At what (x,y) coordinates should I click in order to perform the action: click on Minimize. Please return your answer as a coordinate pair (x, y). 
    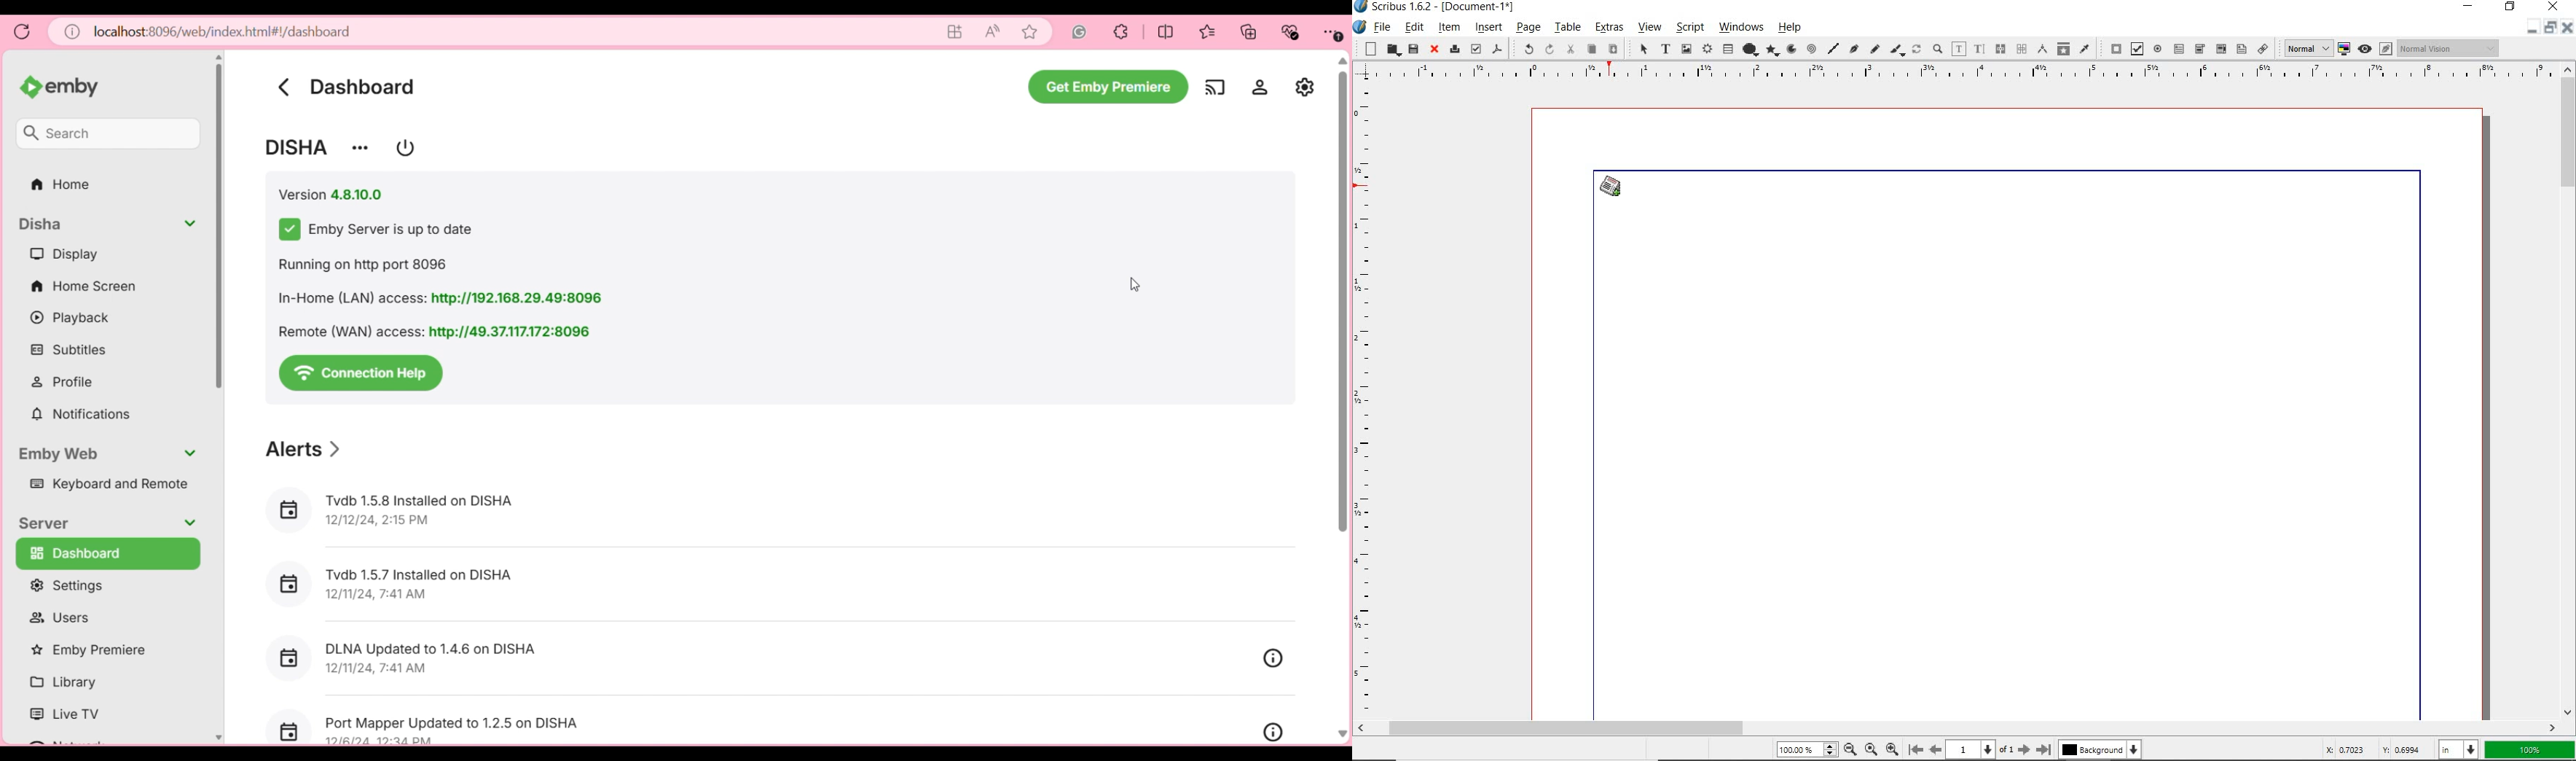
    Looking at the image, I should click on (2550, 27).